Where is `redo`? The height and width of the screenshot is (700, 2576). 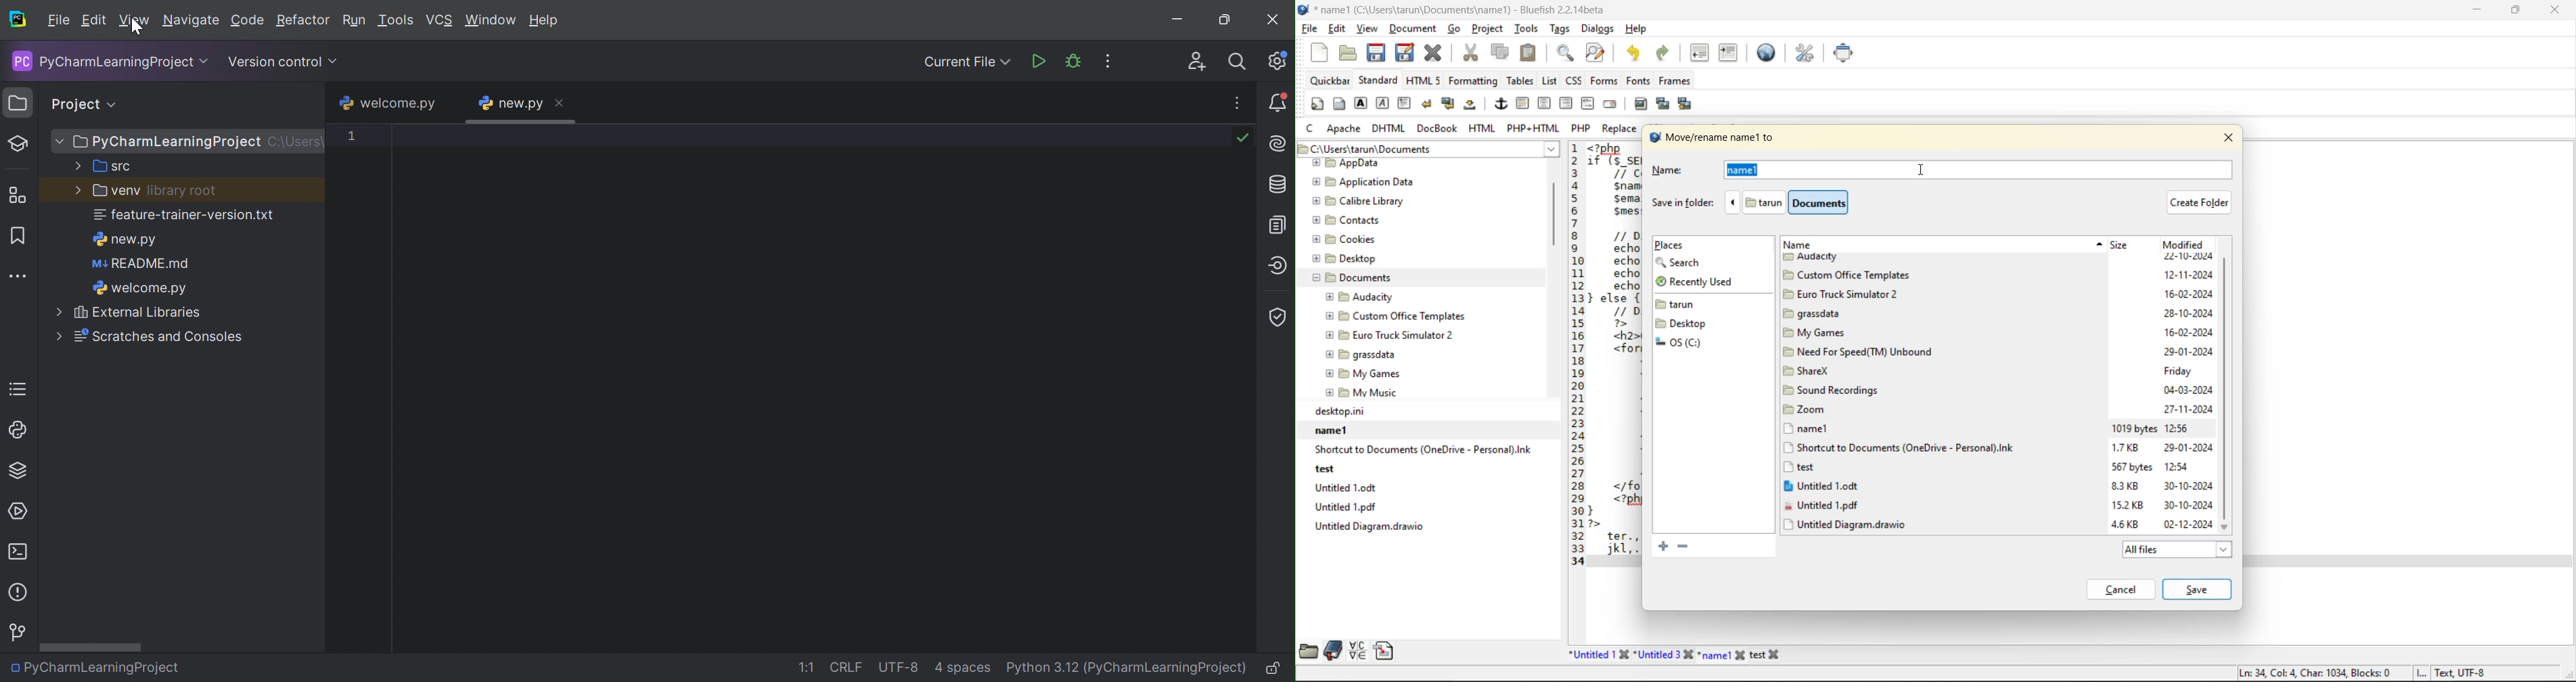
redo is located at coordinates (1666, 53).